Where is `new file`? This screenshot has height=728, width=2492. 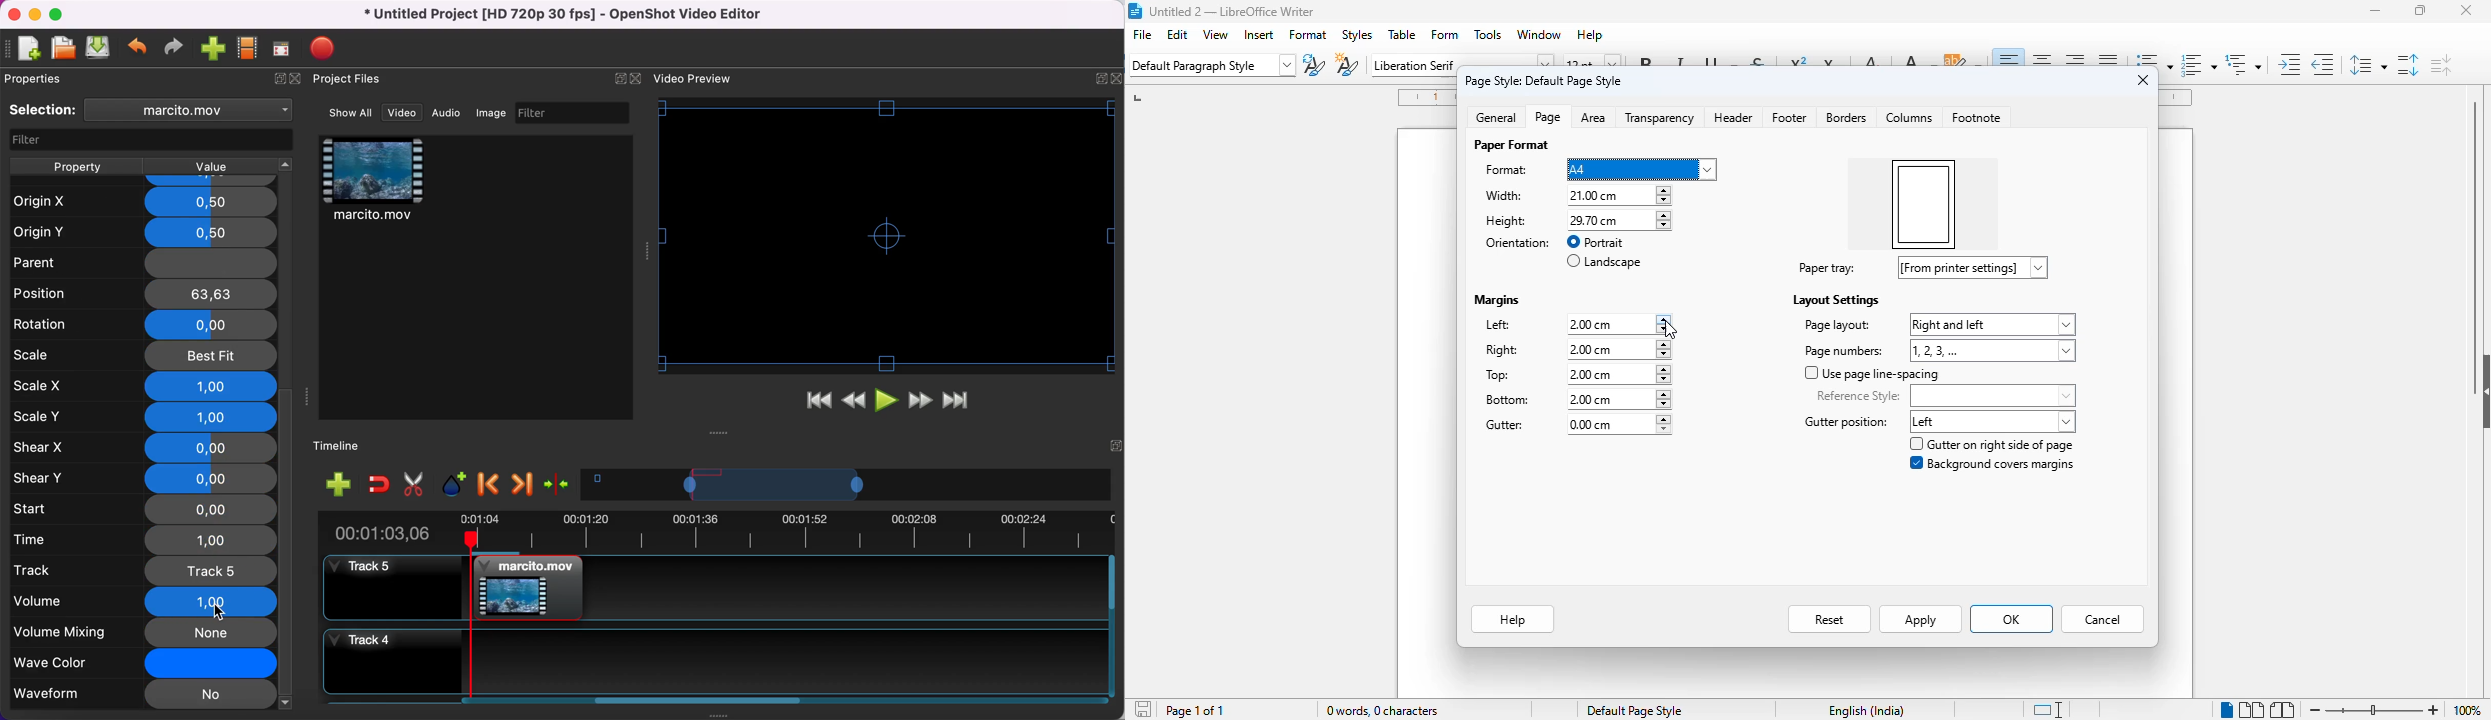
new file is located at coordinates (25, 50).